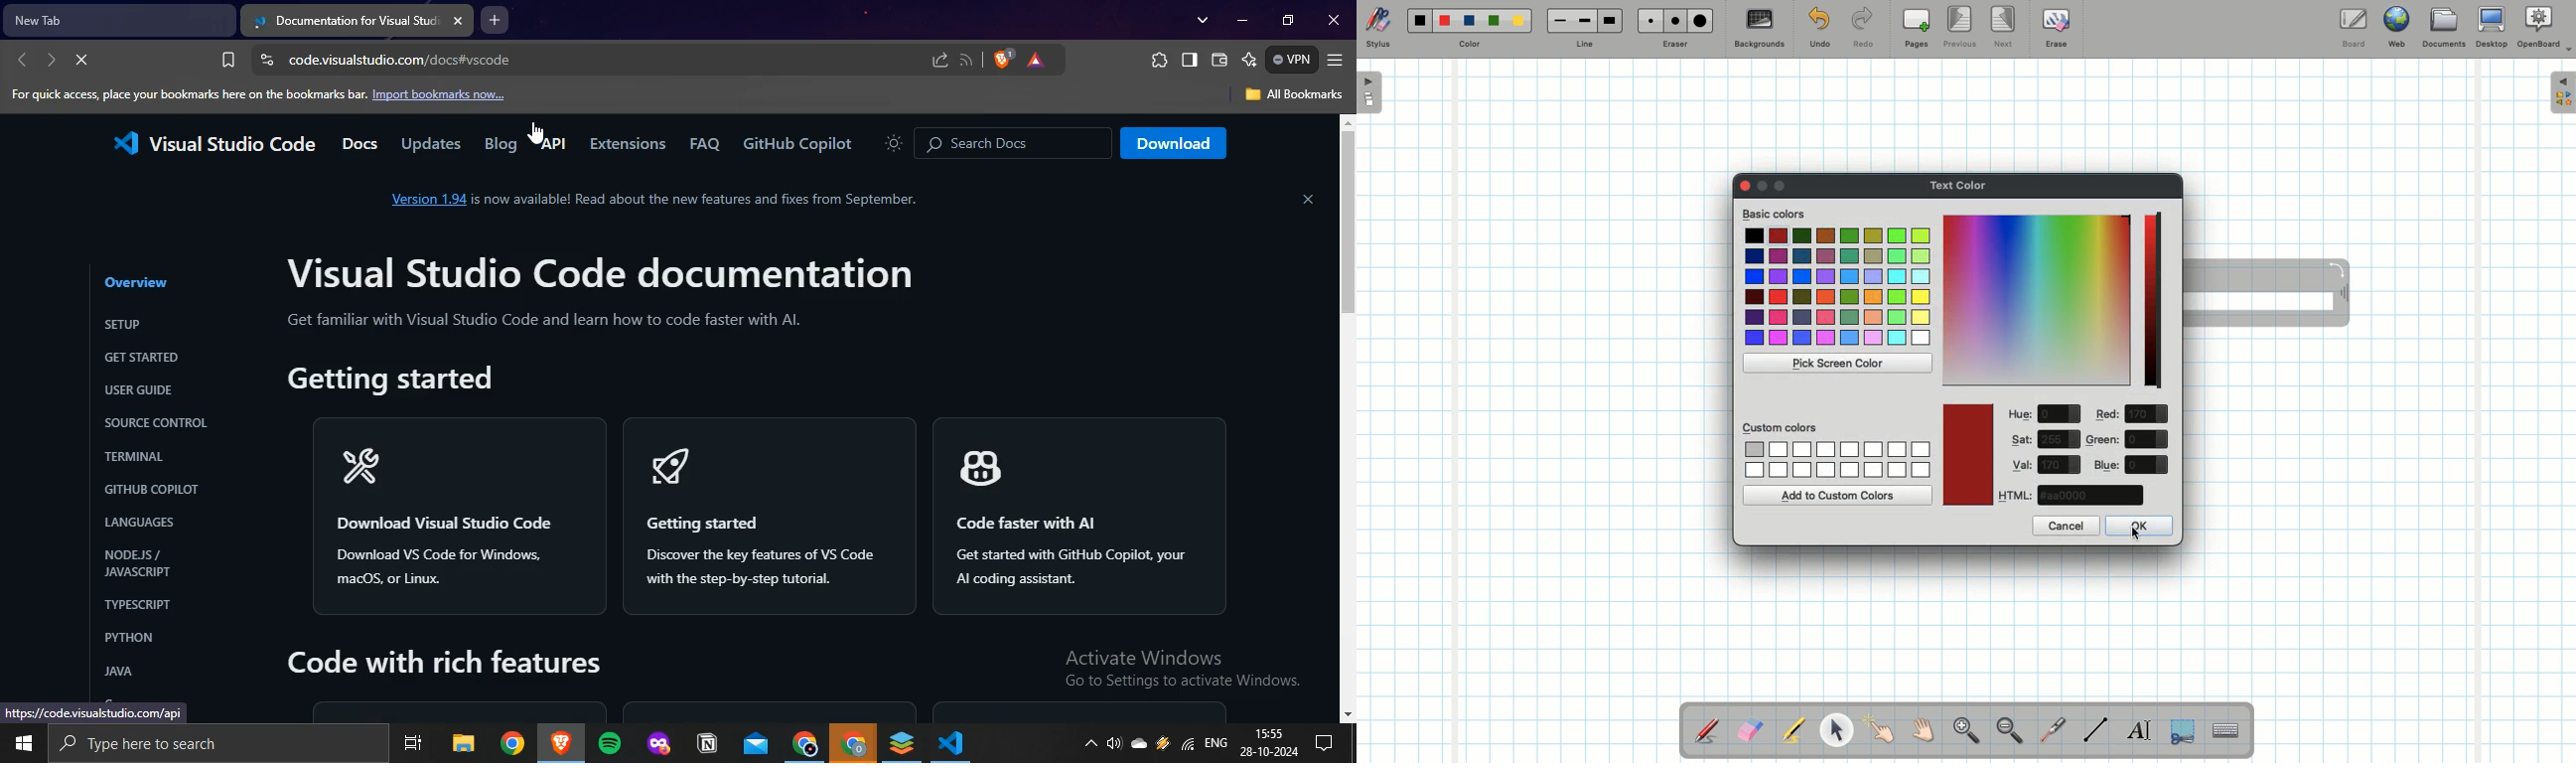  I want to click on Import bookmarks now..., so click(438, 94).